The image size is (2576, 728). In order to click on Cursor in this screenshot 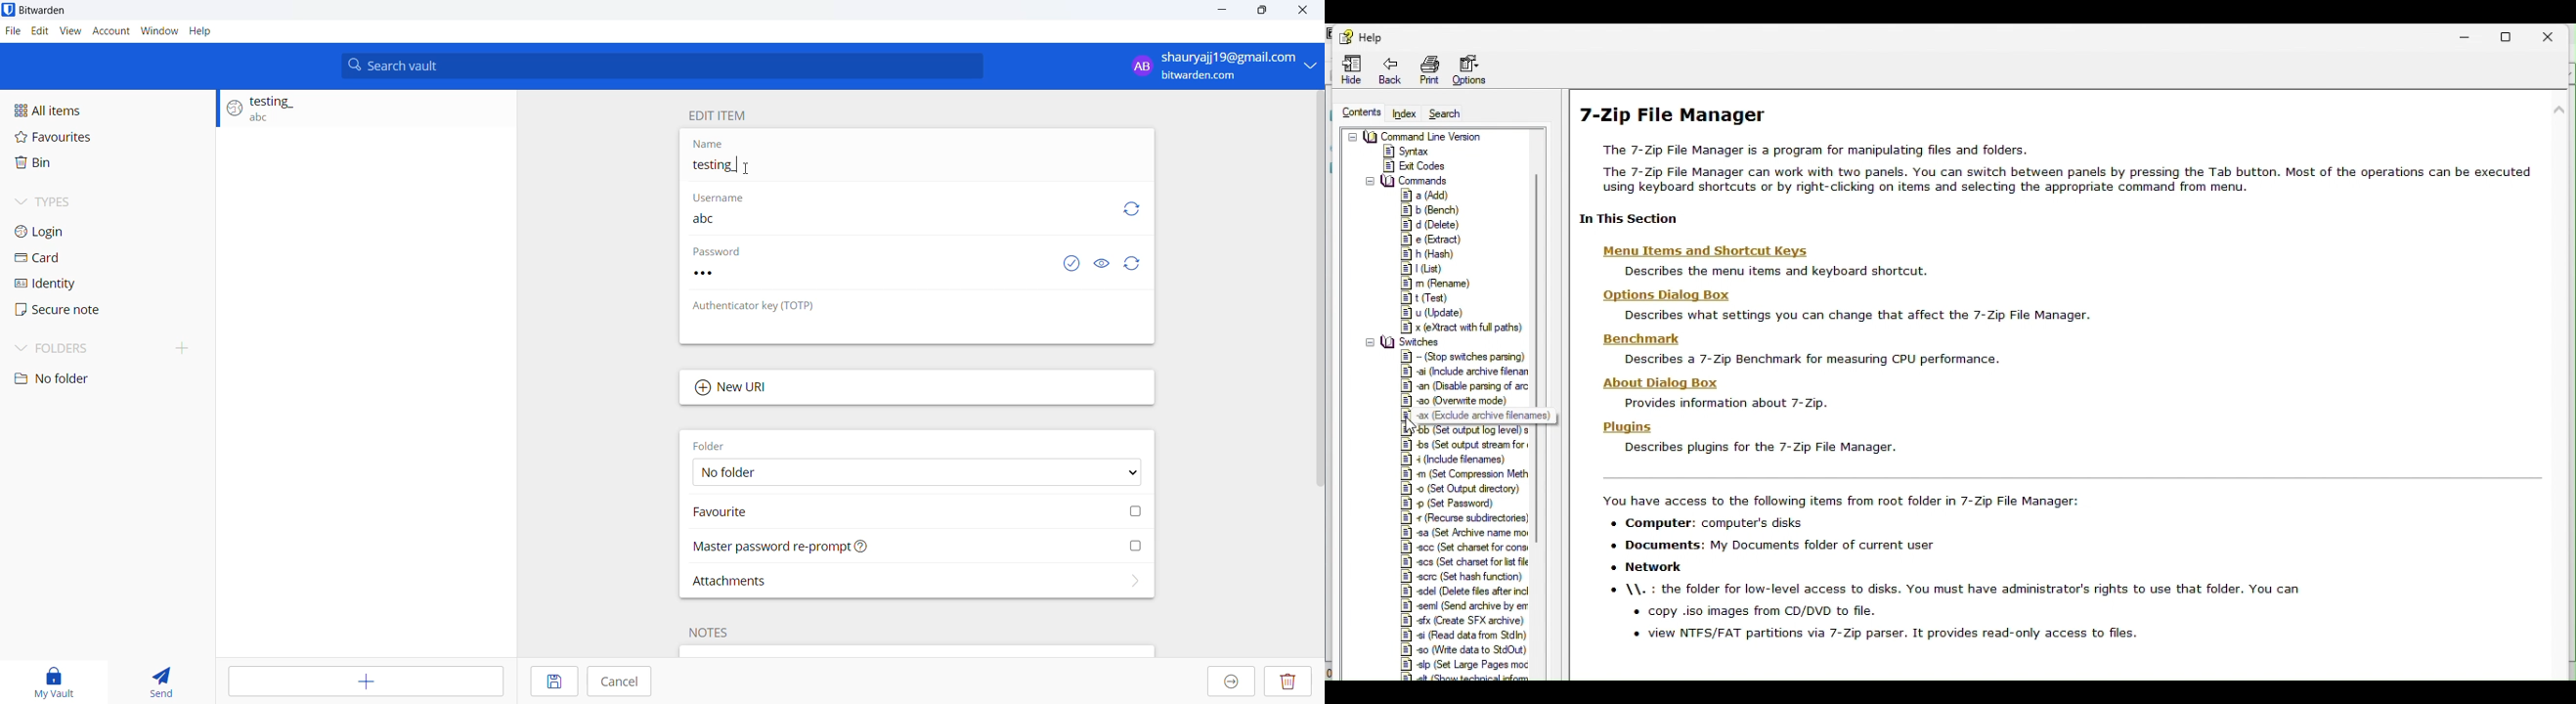, I will do `click(747, 169)`.